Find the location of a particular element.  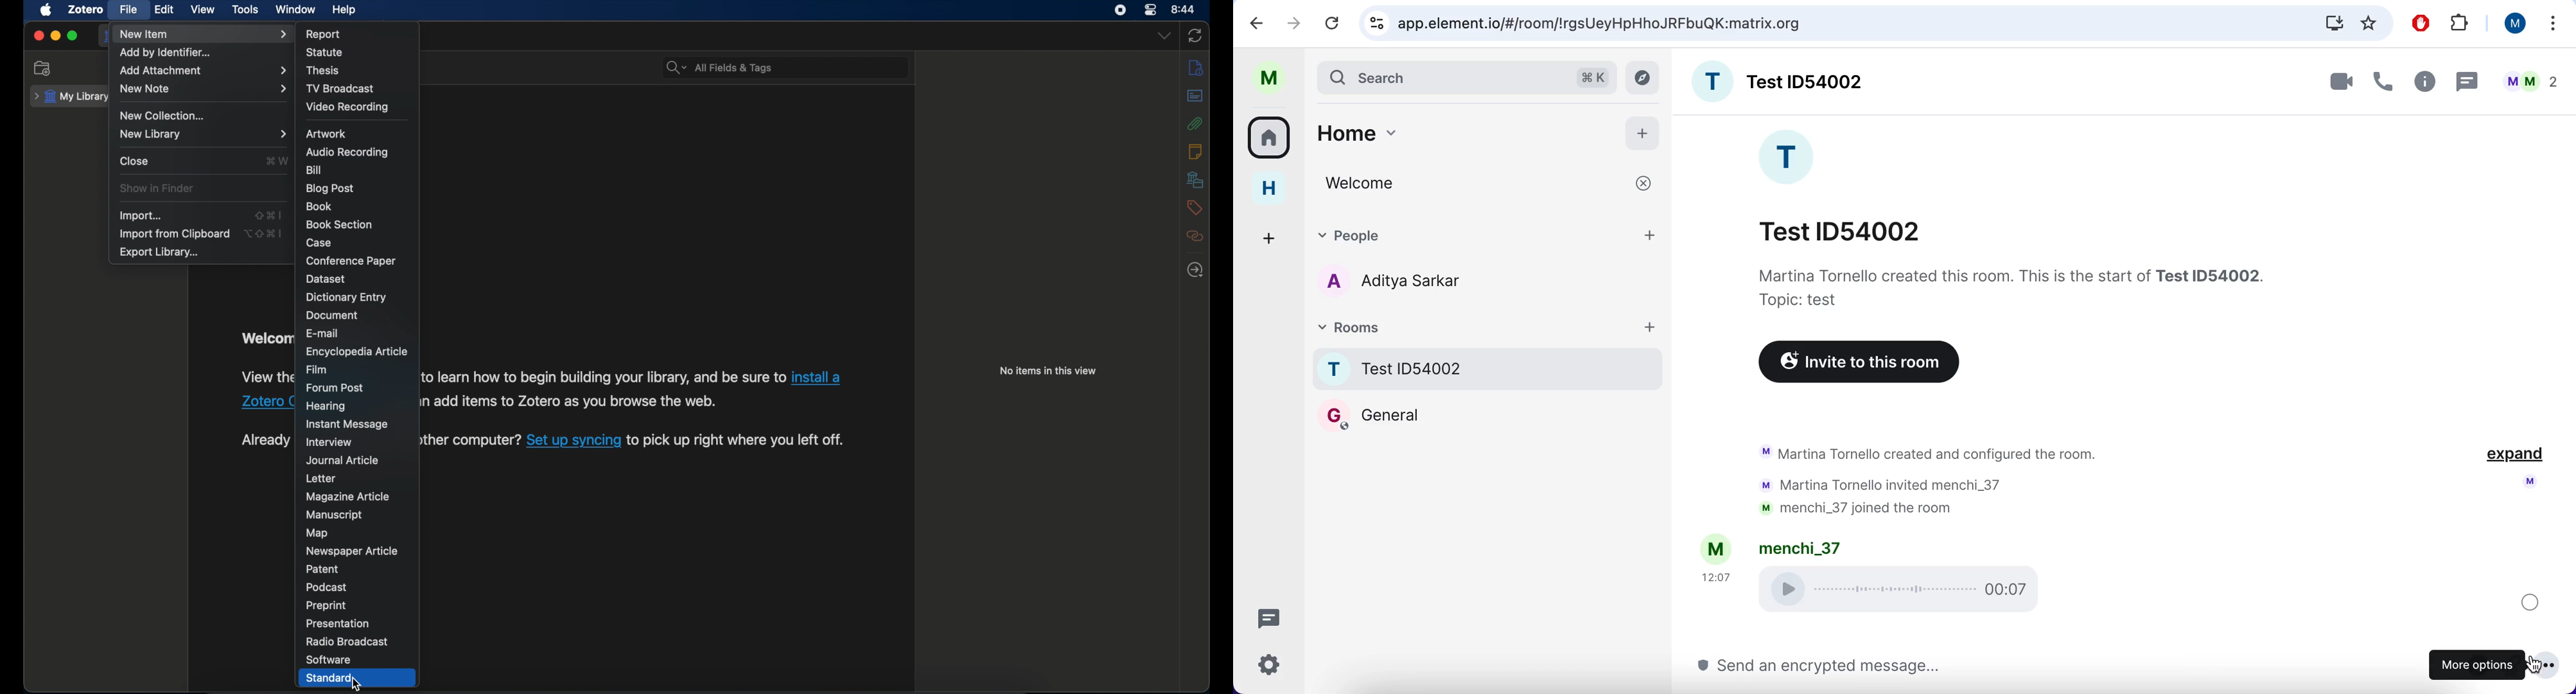

install Matrix is located at coordinates (2334, 23).